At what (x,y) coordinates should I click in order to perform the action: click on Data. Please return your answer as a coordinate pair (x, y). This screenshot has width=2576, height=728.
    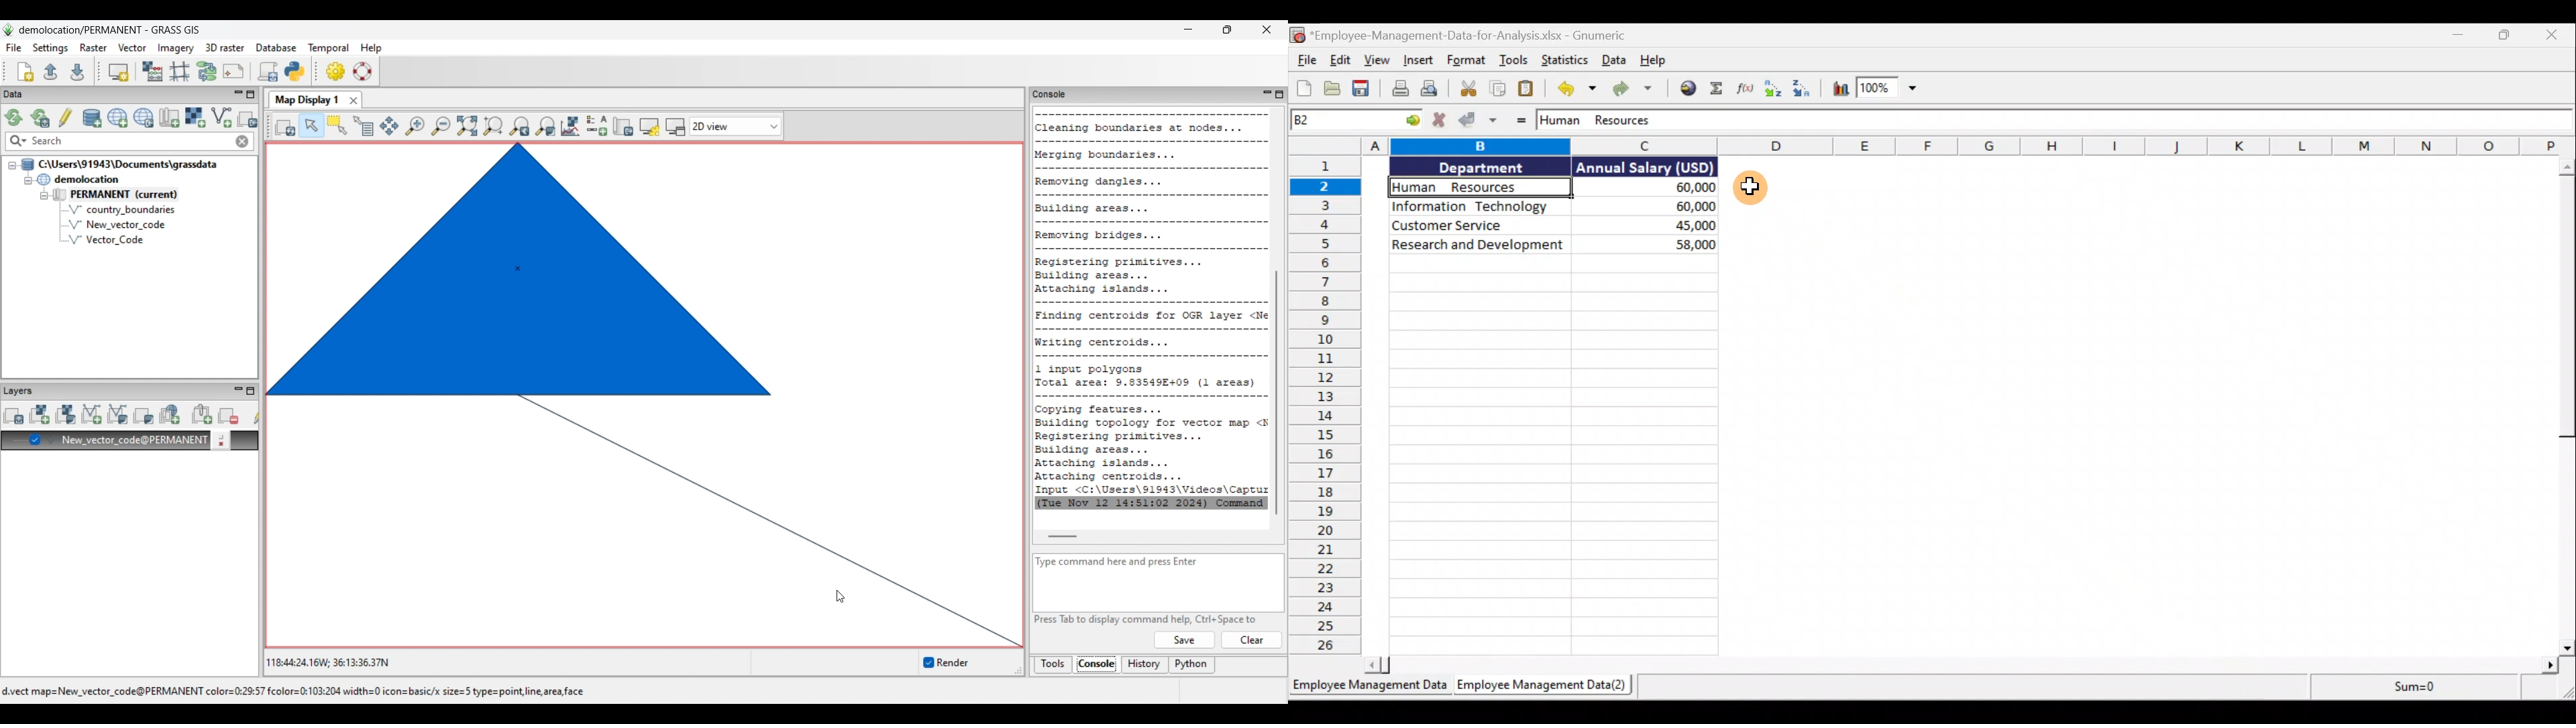
    Looking at the image, I should click on (1613, 60).